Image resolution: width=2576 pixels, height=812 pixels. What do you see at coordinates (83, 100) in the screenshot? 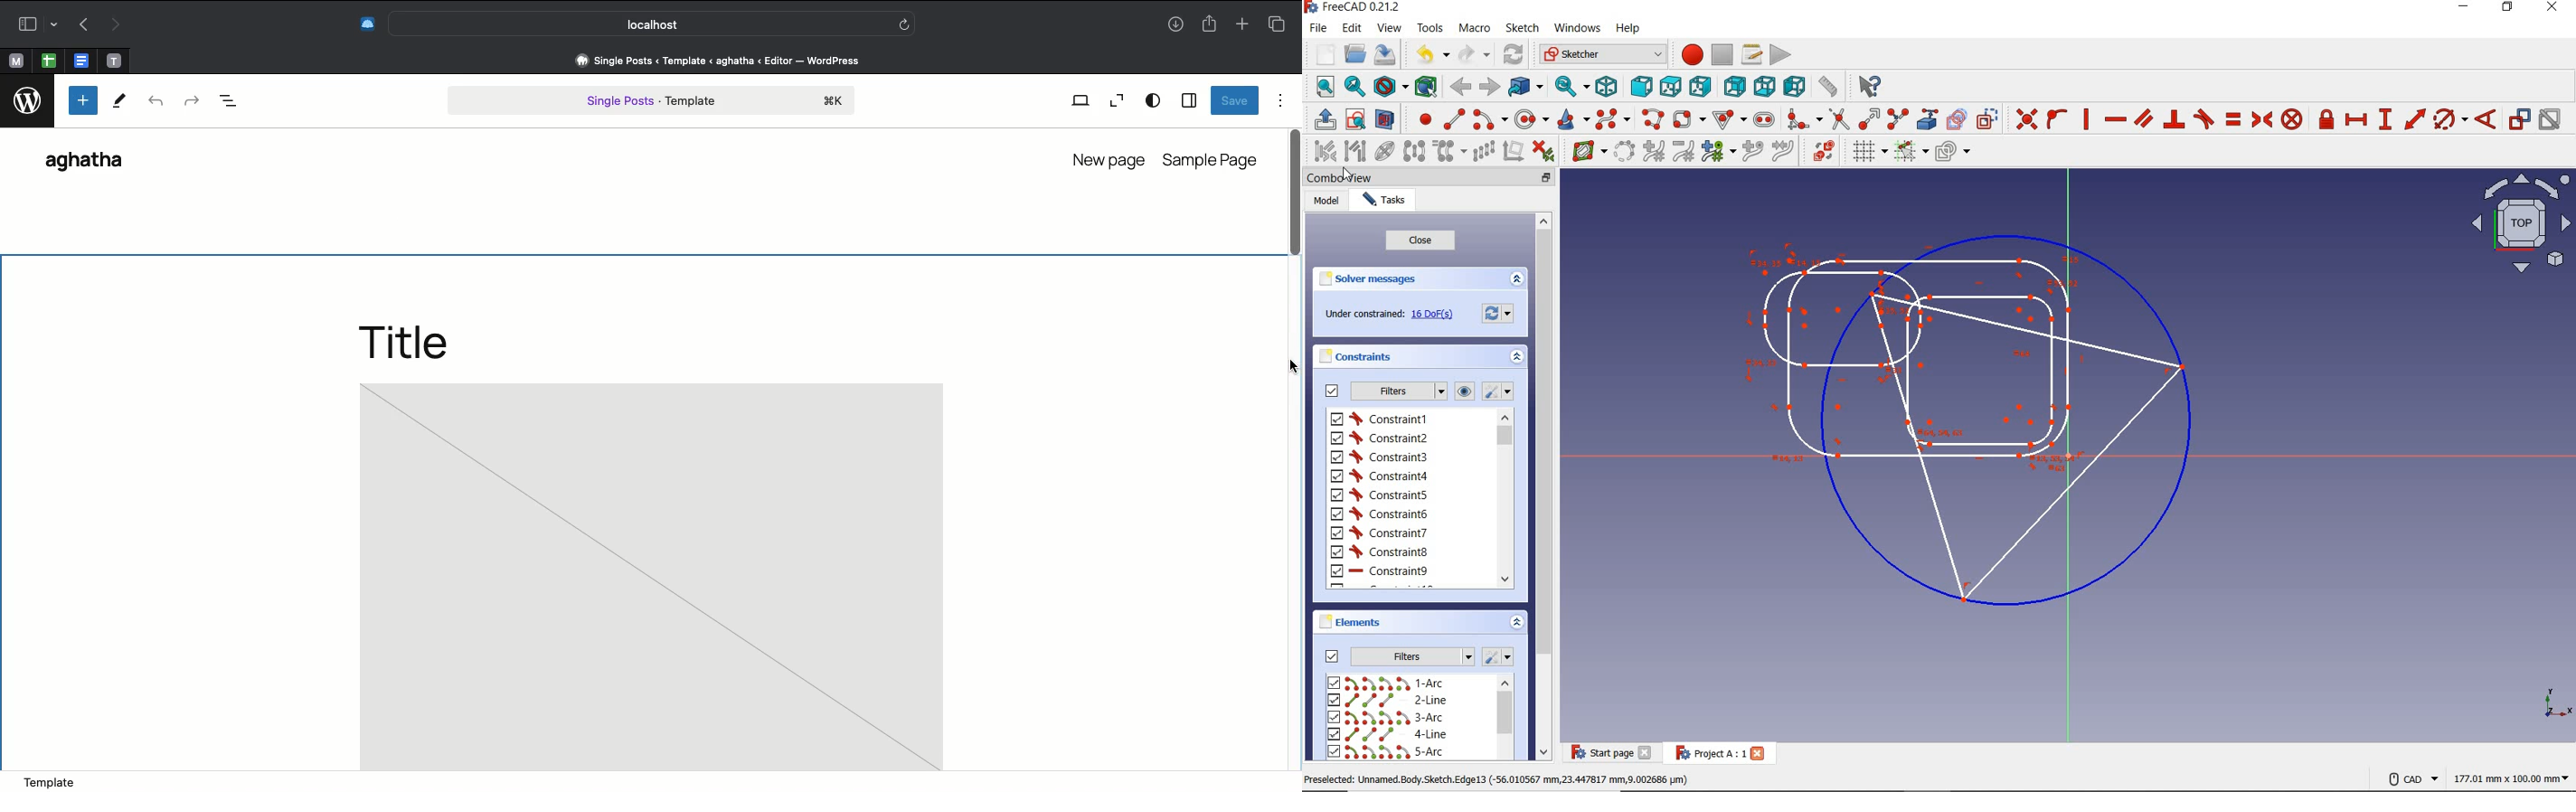
I see `Add new block` at bounding box center [83, 100].